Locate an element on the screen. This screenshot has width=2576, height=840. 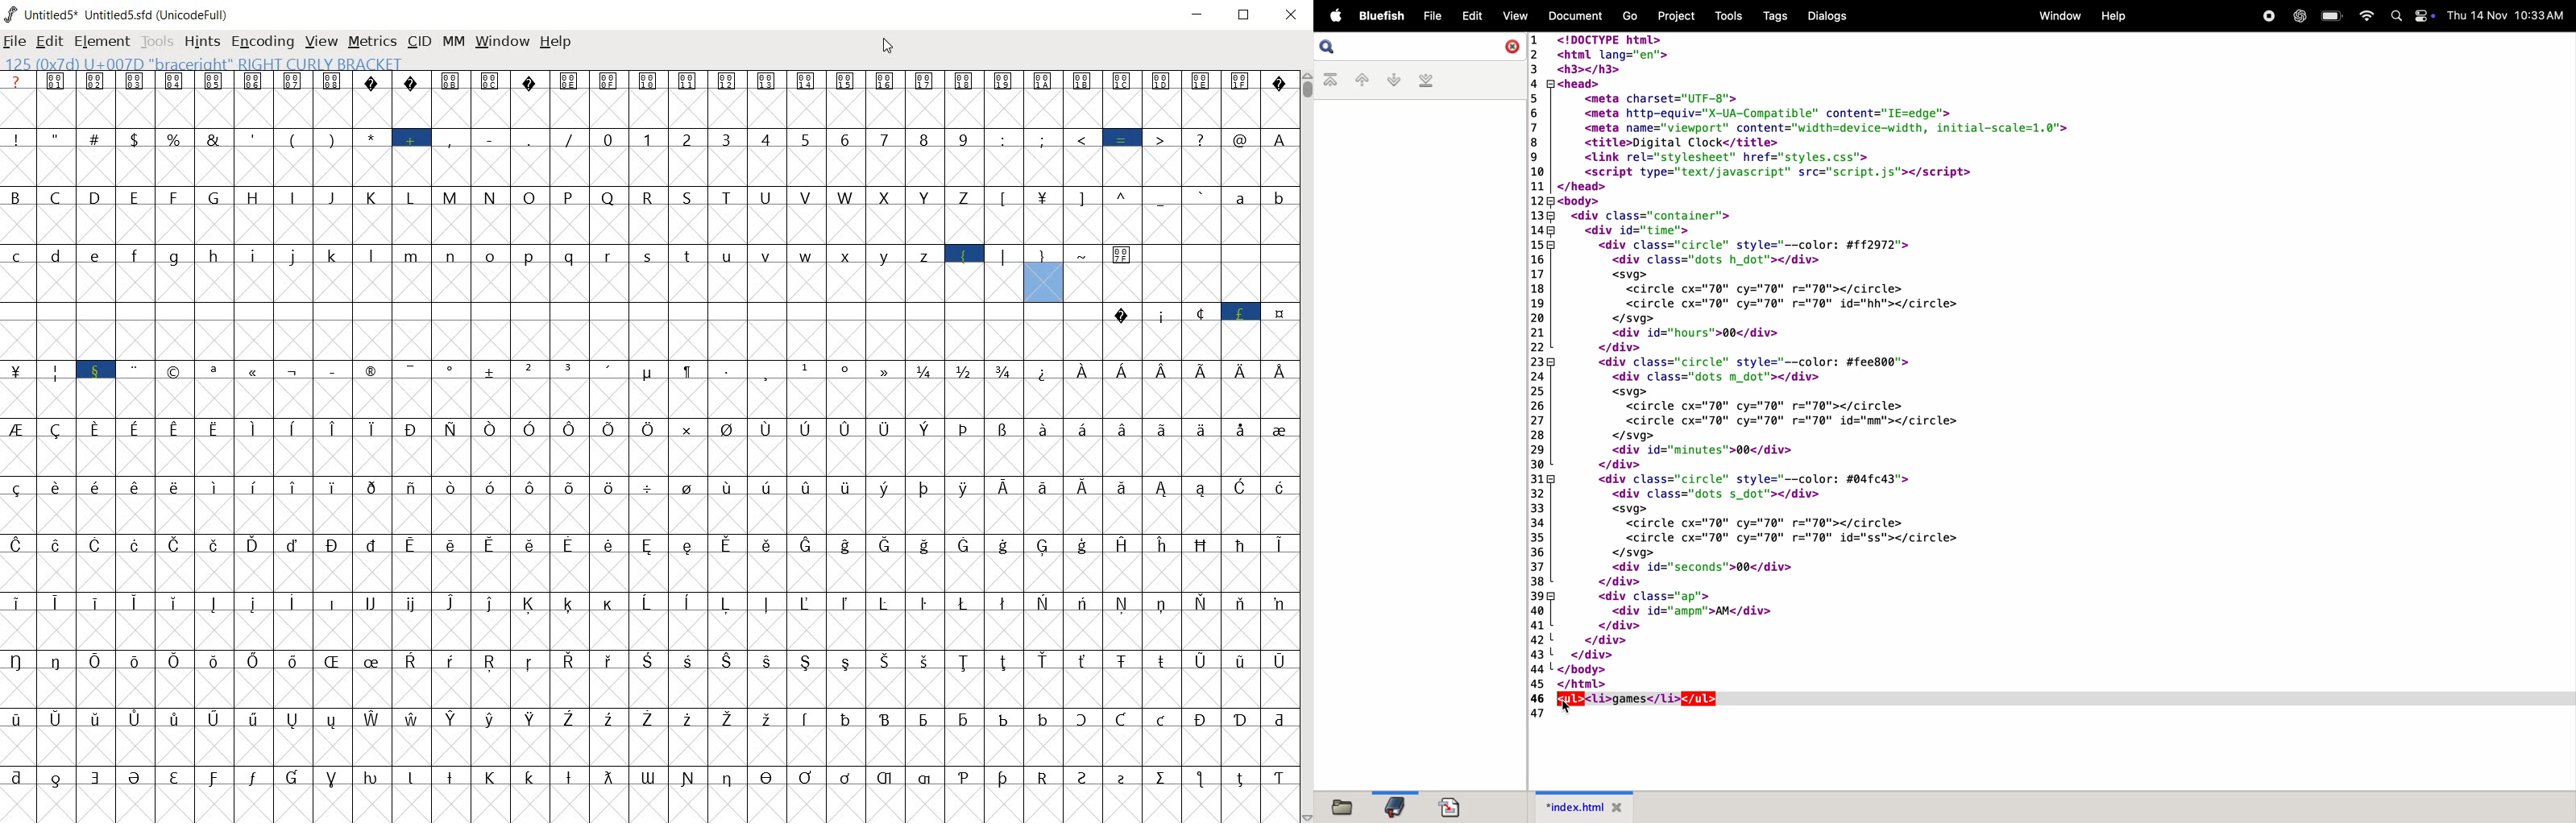
HELP is located at coordinates (556, 41).